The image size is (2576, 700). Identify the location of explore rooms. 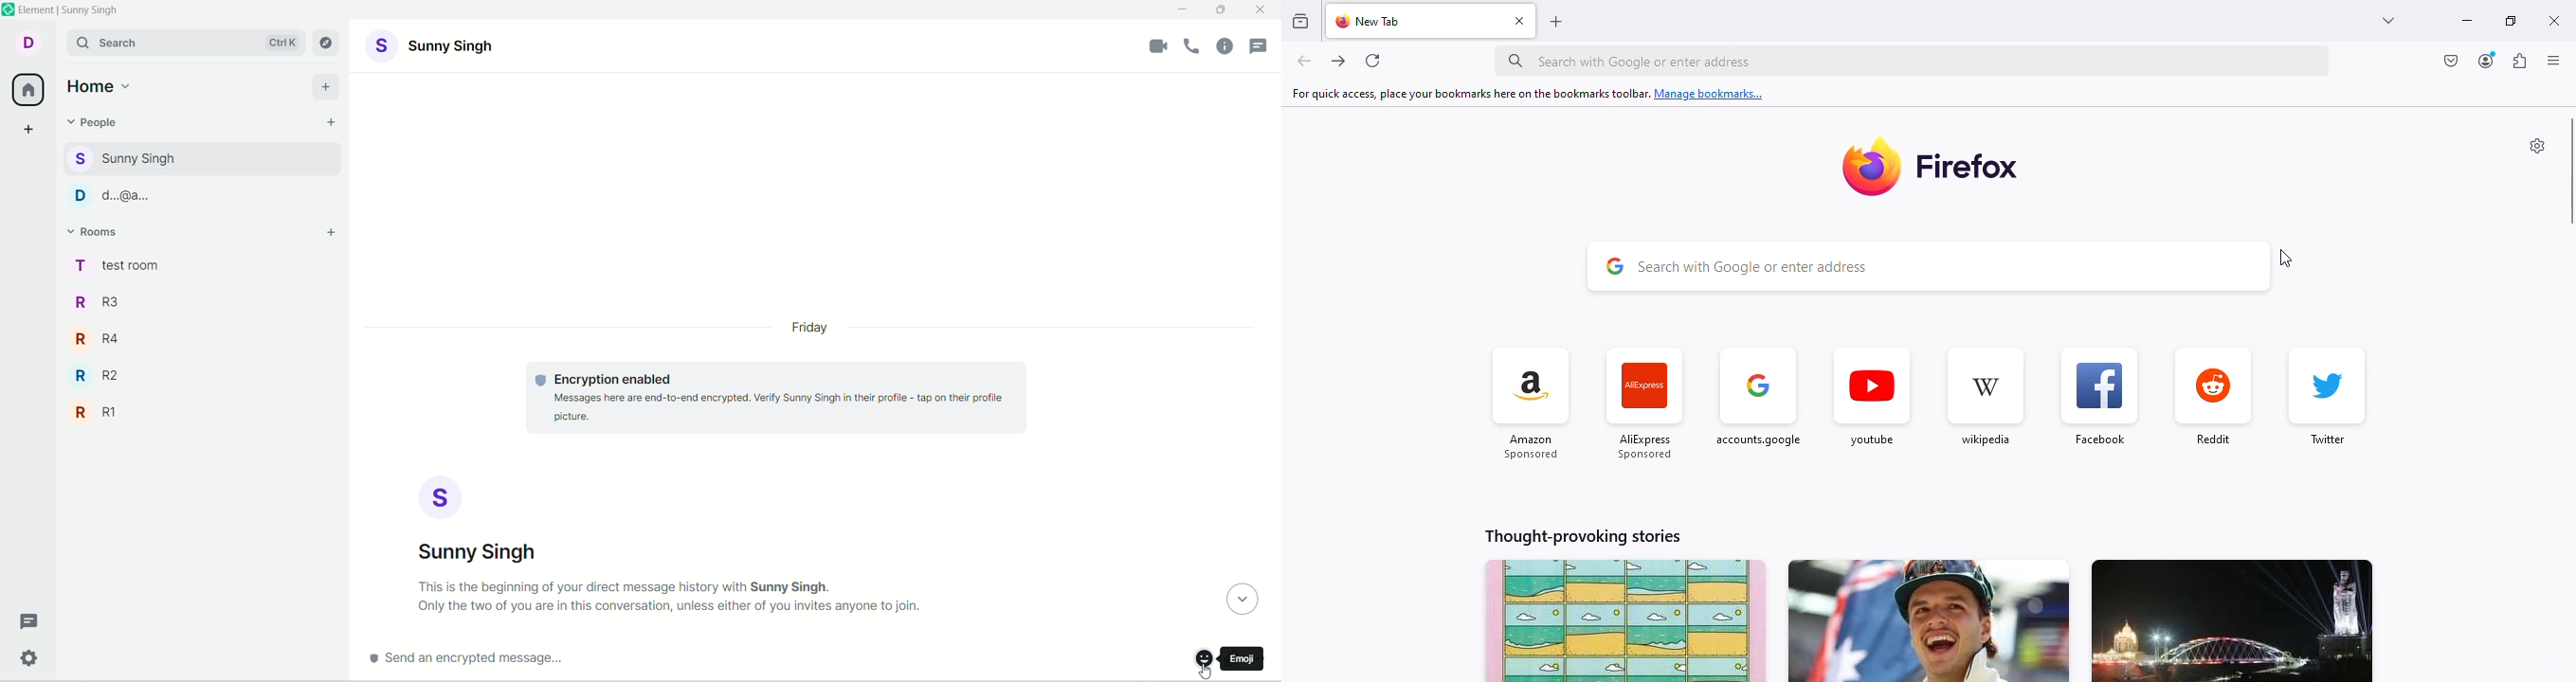
(328, 43).